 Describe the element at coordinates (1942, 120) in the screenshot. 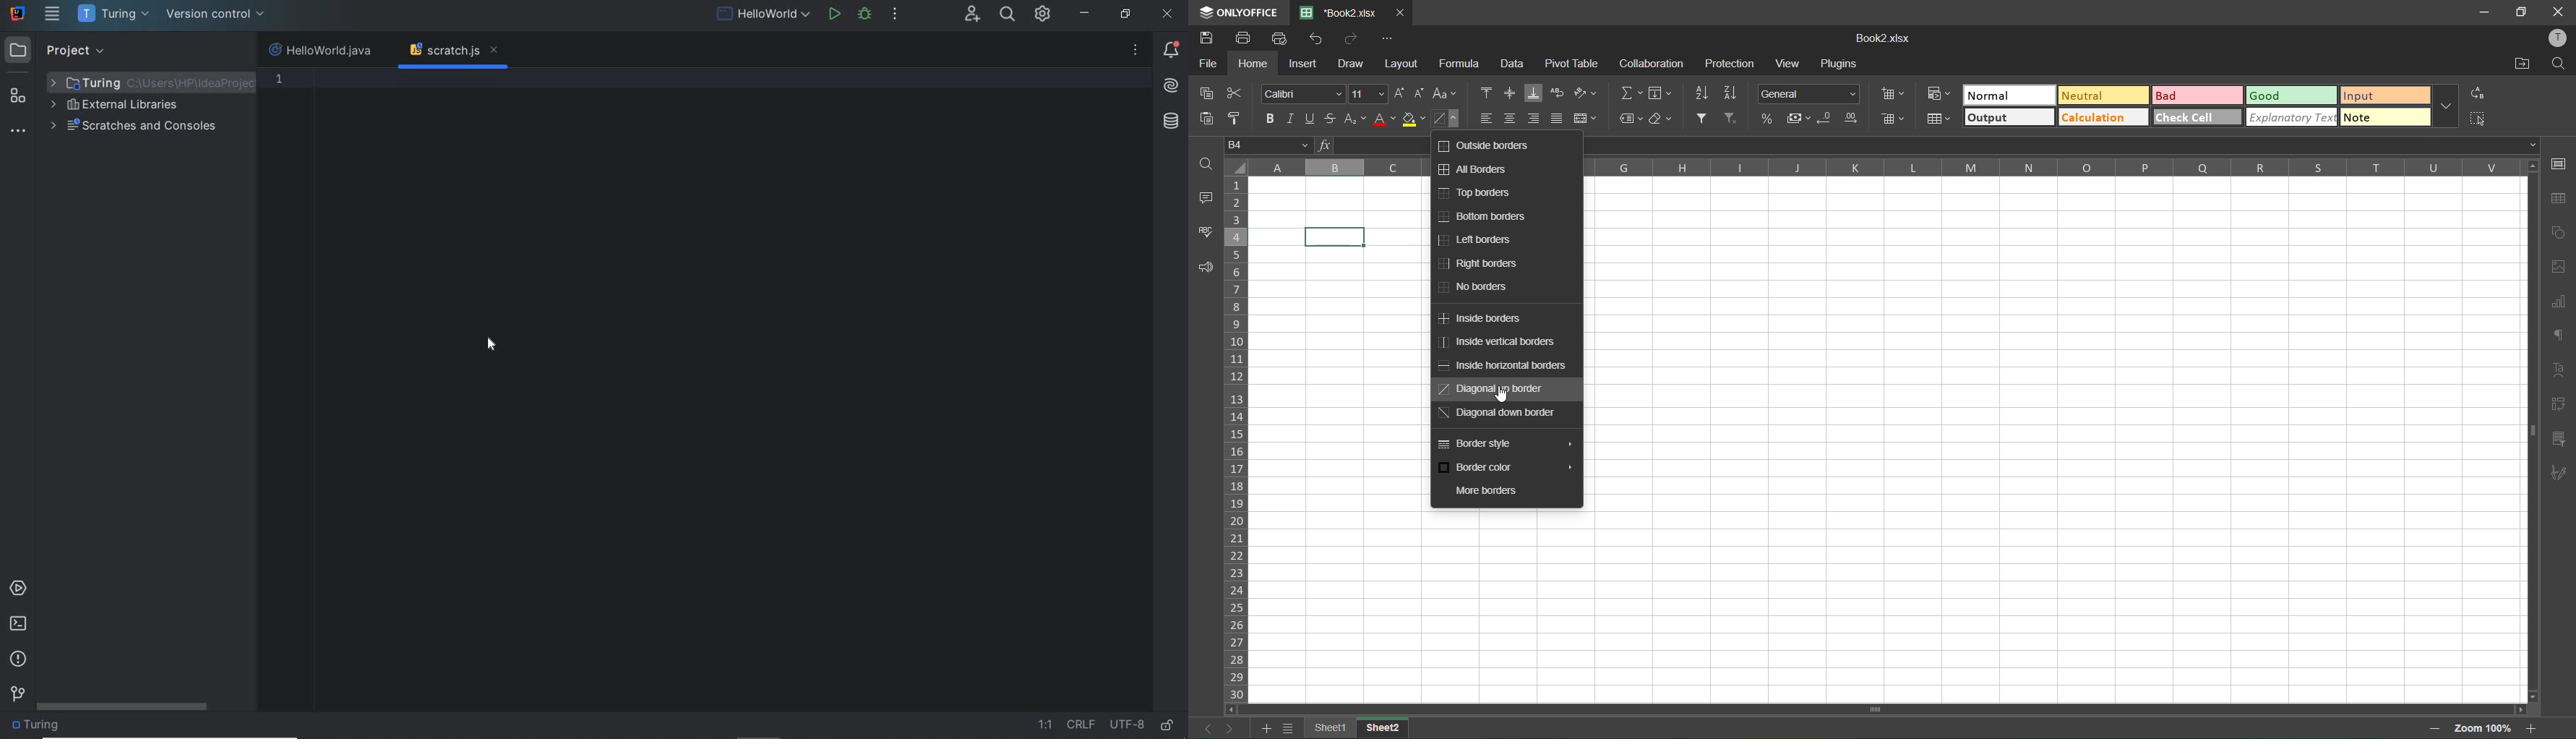

I see `format as table` at that location.